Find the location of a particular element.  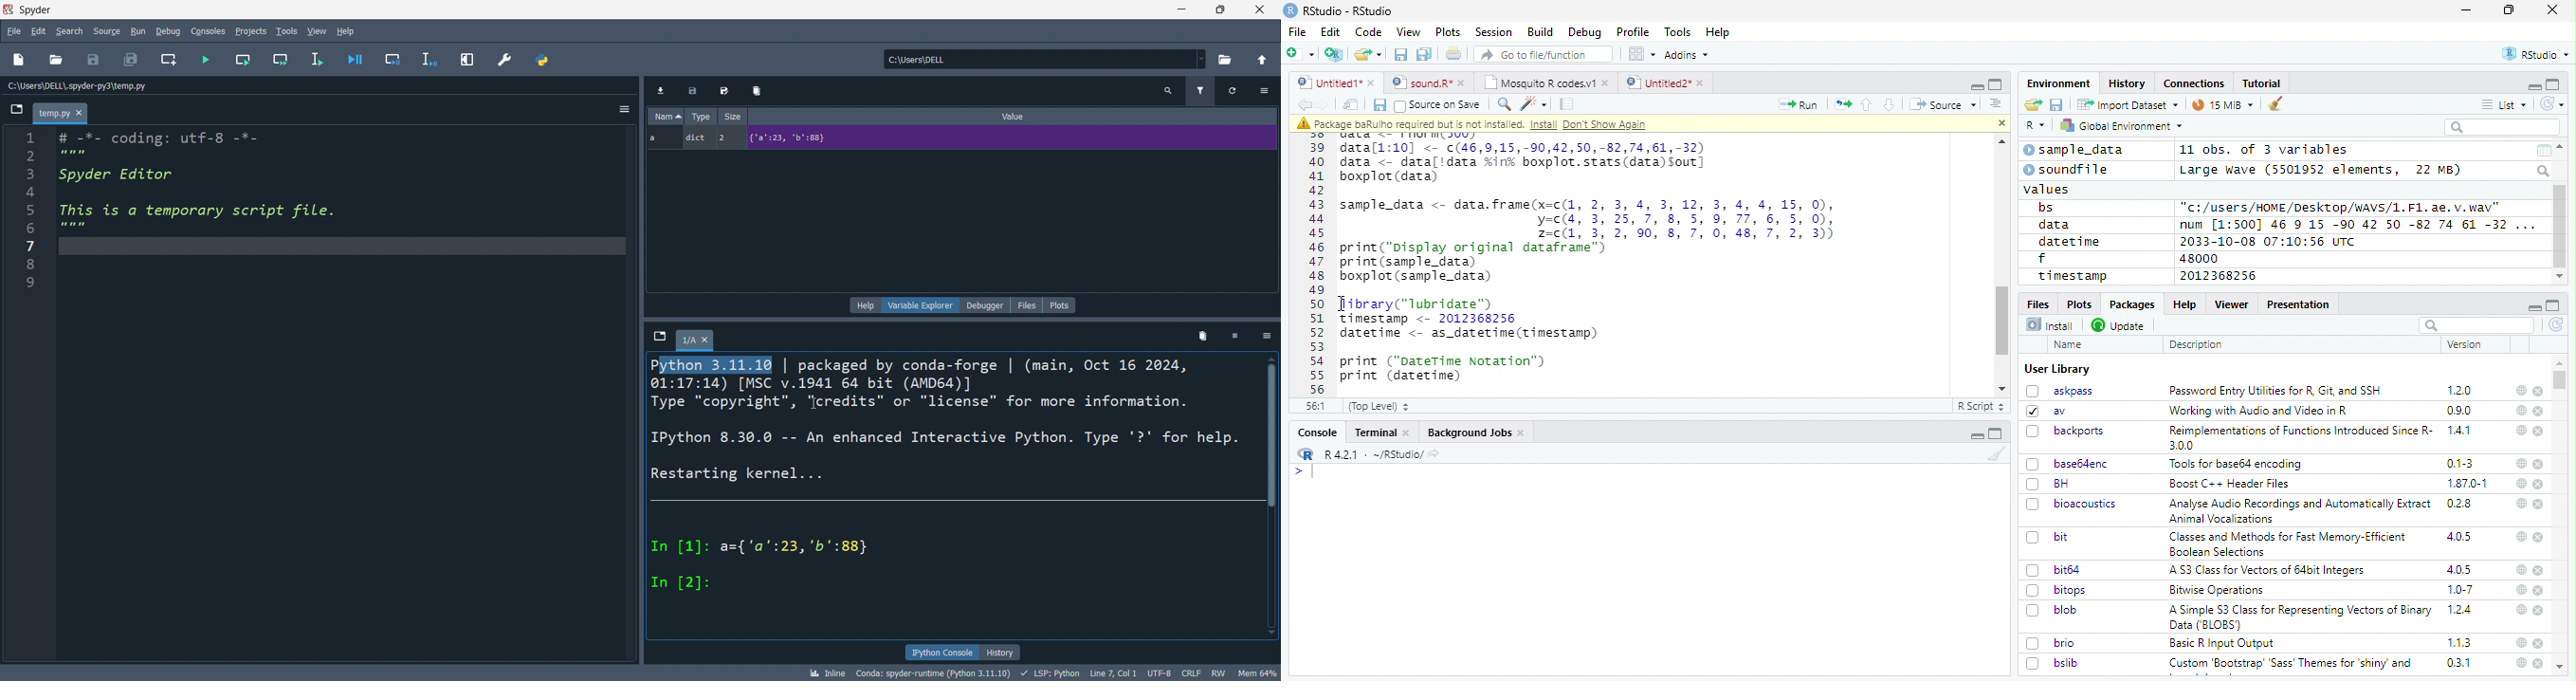

Background Jobs is located at coordinates (1476, 433).